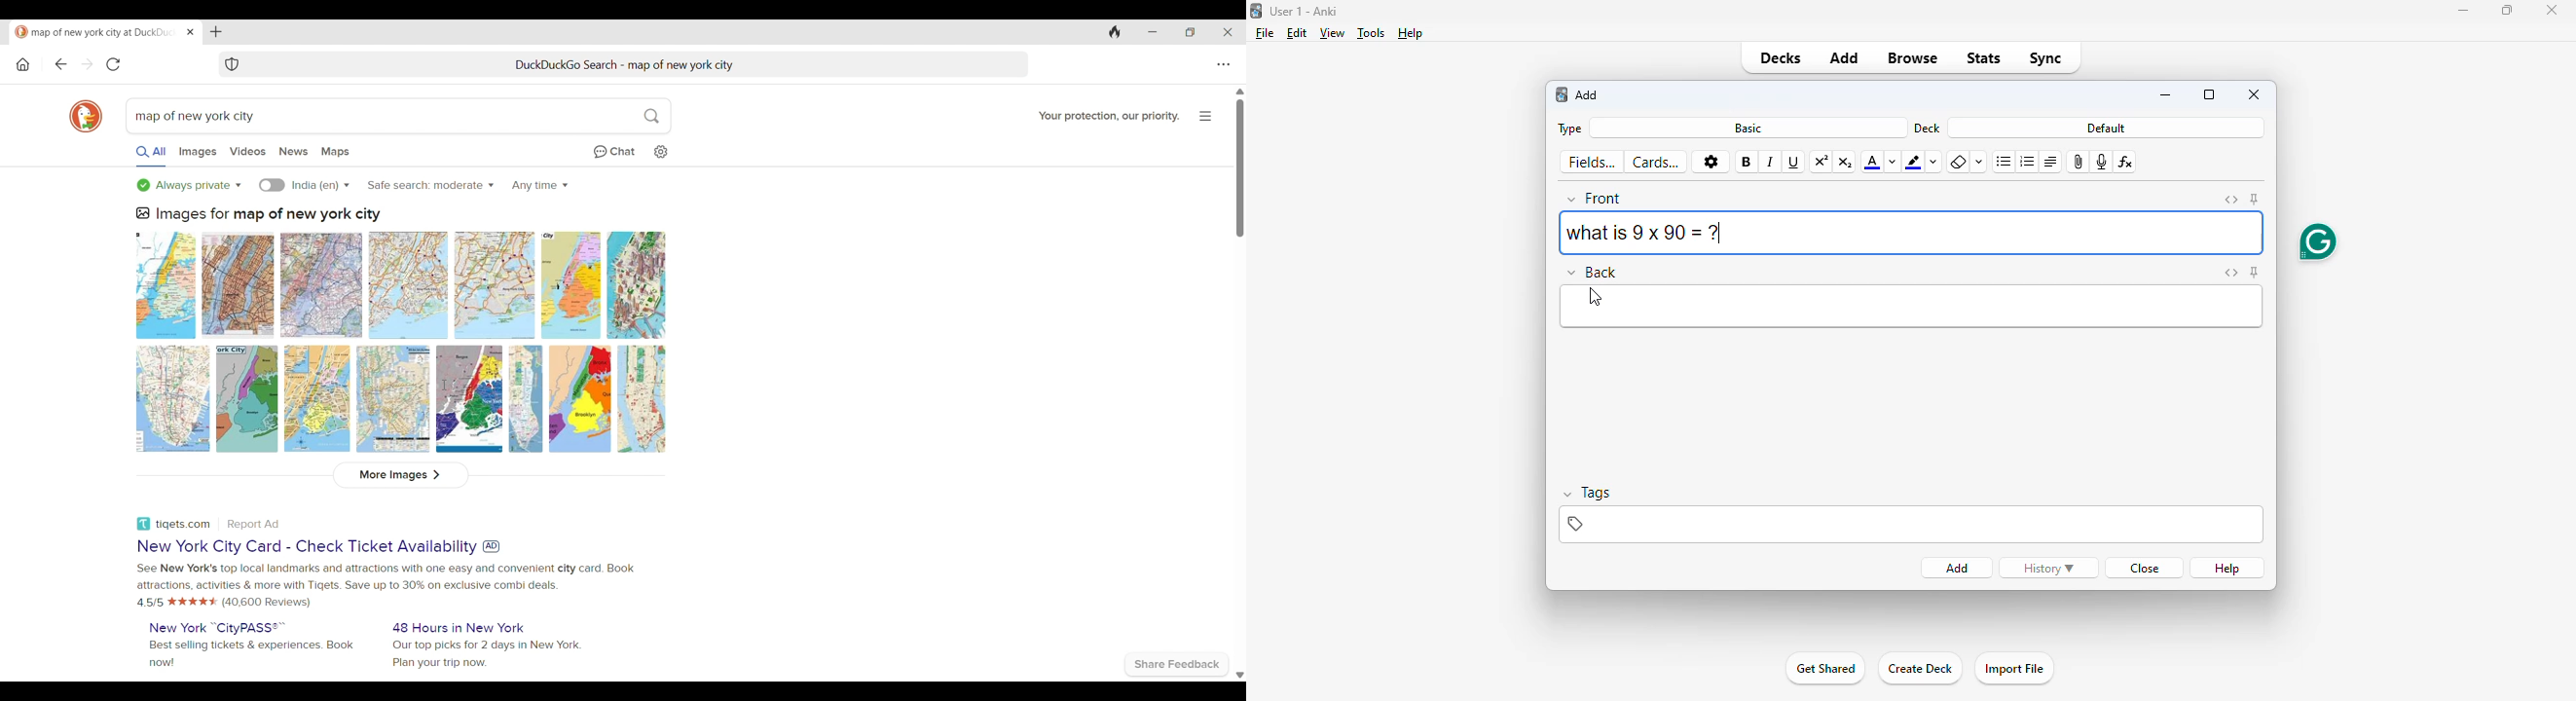 The image size is (2576, 728). I want to click on Images for map of new york city, so click(269, 215).